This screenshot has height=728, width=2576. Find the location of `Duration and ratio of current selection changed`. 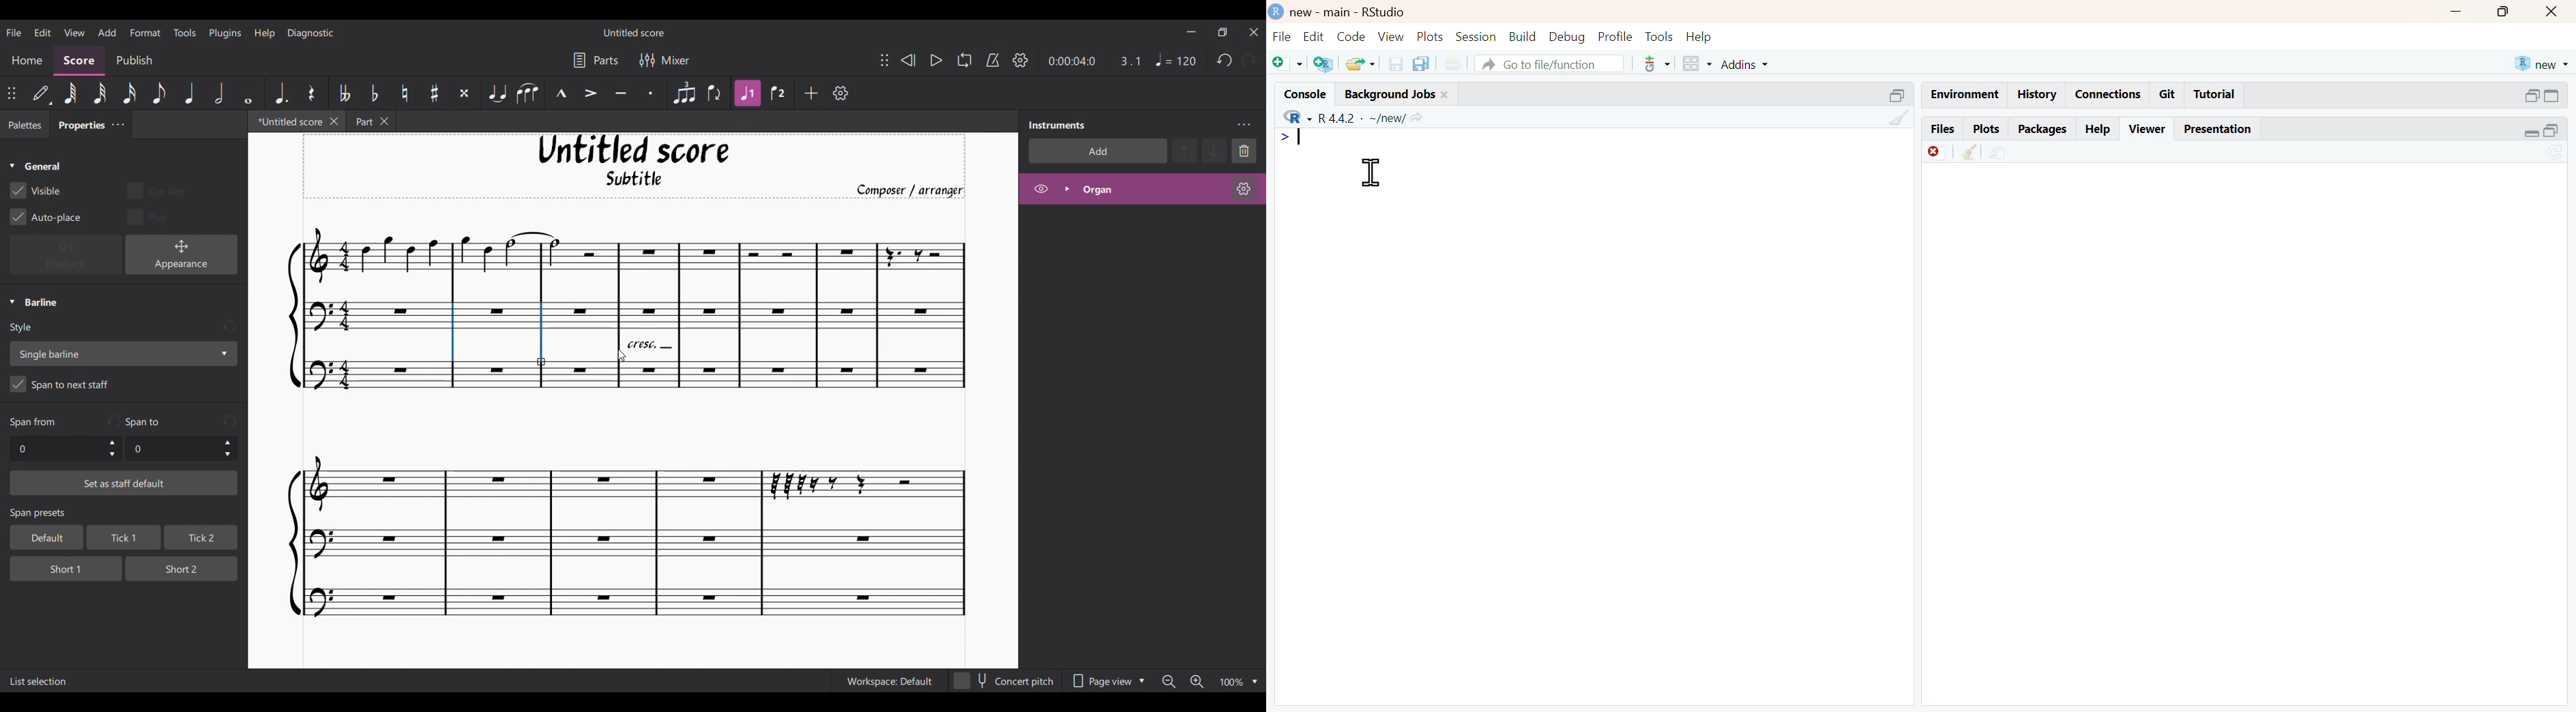

Duration and ratio of current selection changed is located at coordinates (1095, 61).